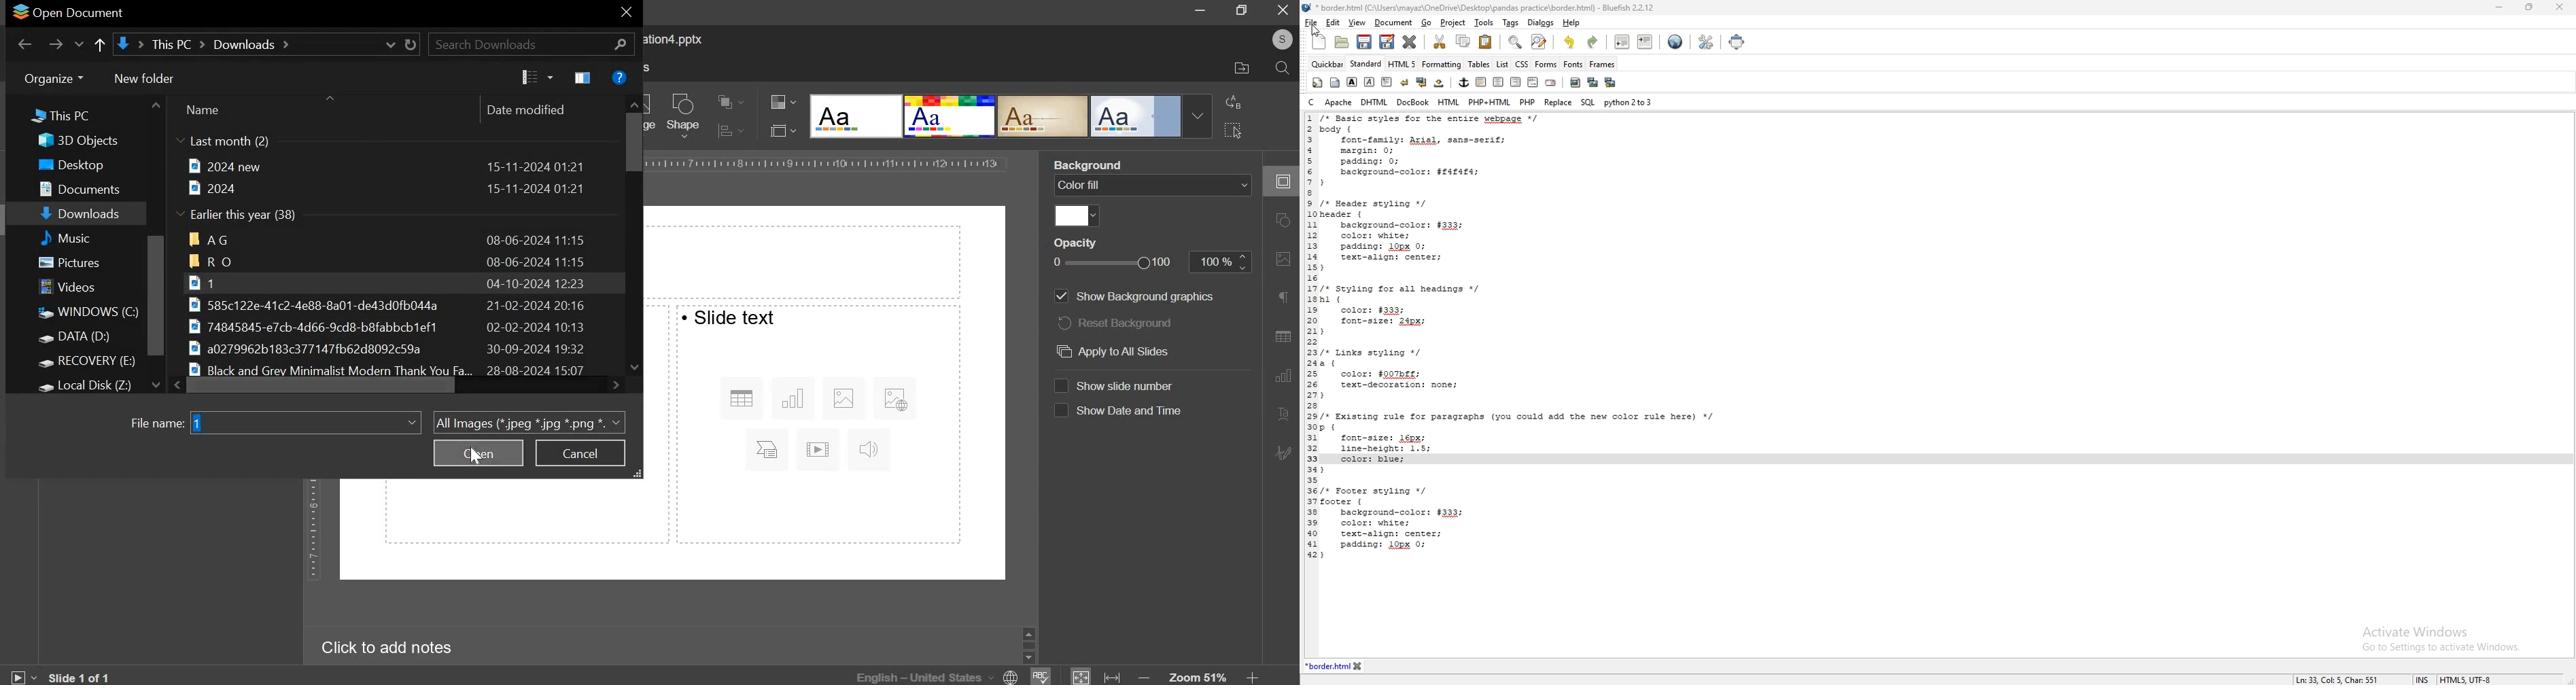 This screenshot has width=2576, height=700. What do you see at coordinates (1439, 83) in the screenshot?
I see `non breaking space` at bounding box center [1439, 83].